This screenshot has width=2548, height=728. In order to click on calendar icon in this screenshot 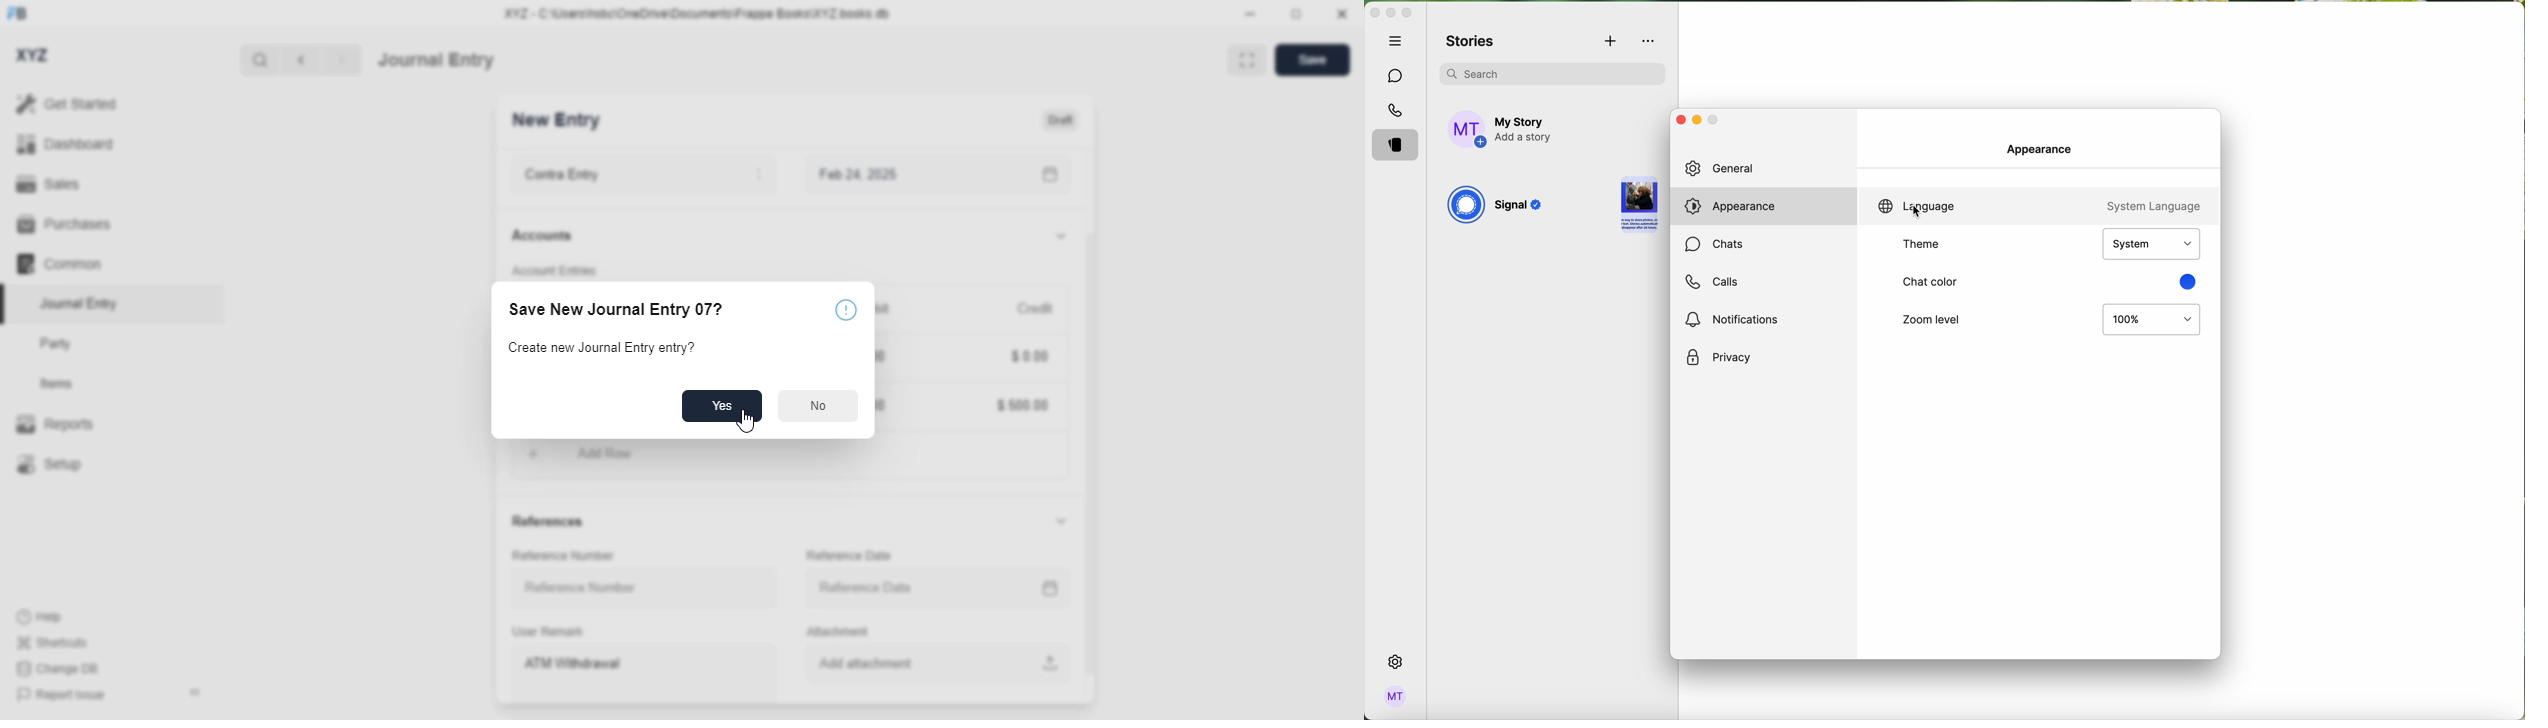, I will do `click(1046, 175)`.